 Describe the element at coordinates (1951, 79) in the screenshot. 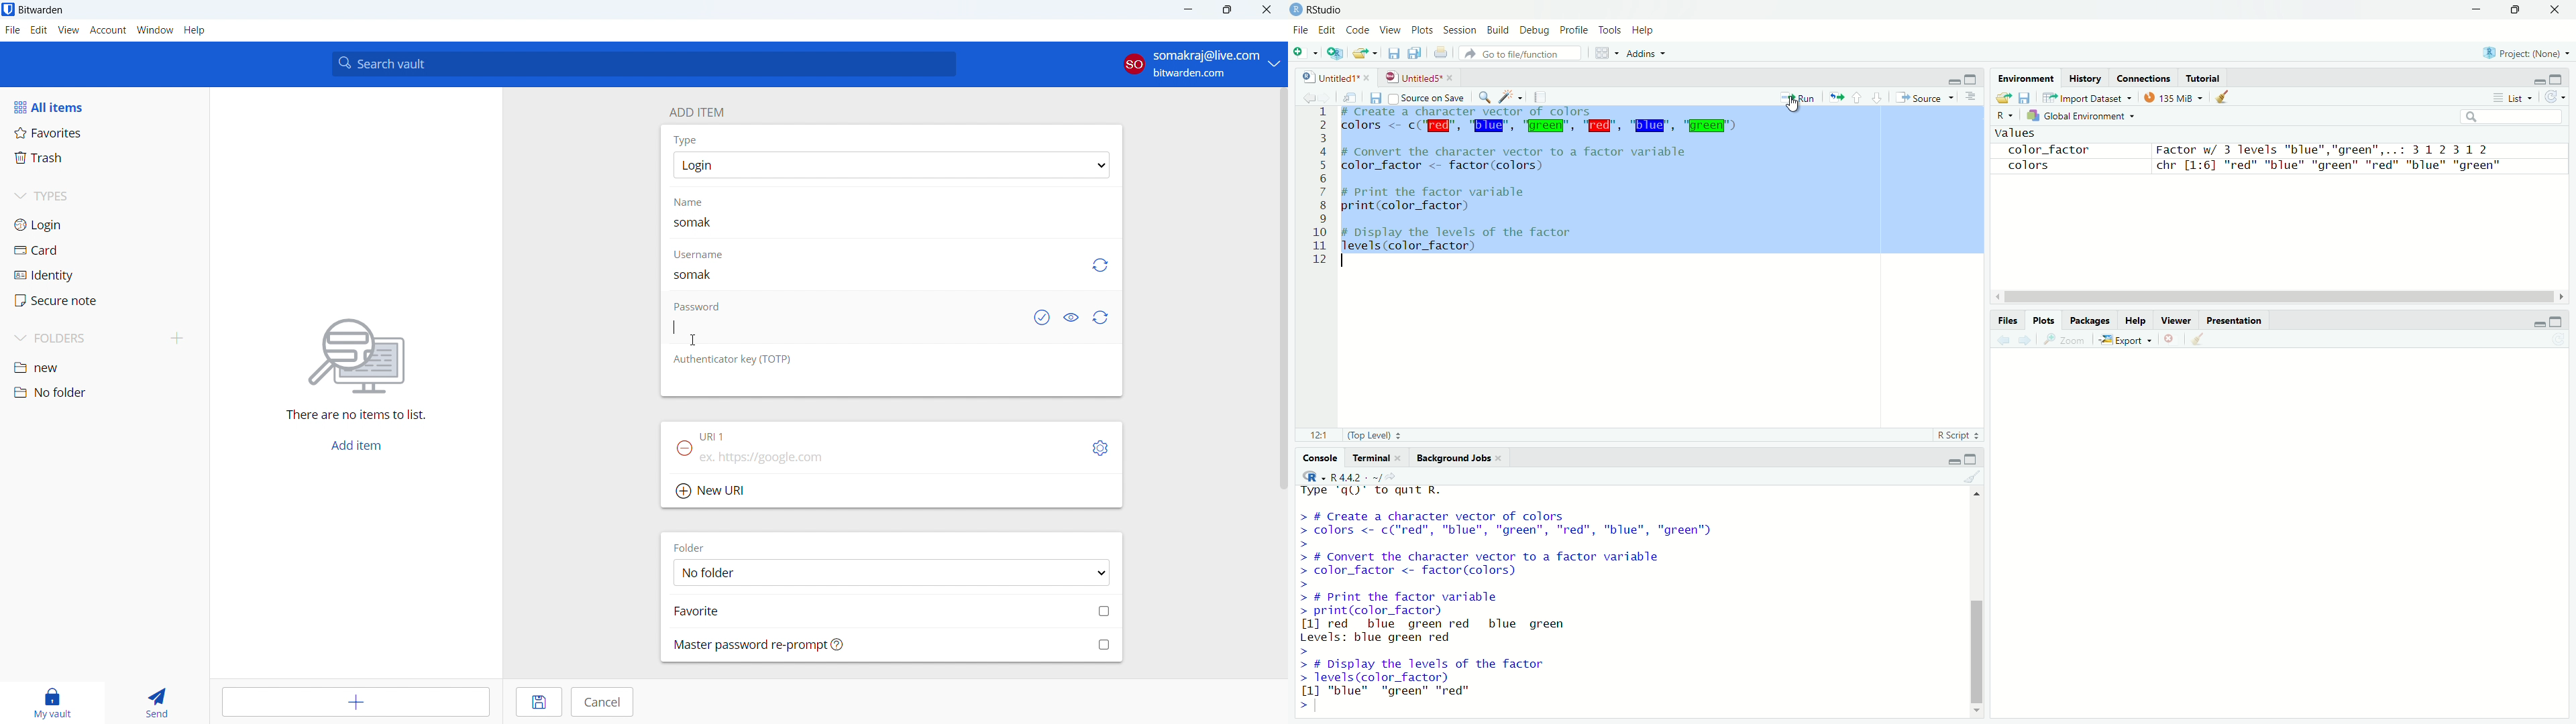

I see `minimize` at that location.